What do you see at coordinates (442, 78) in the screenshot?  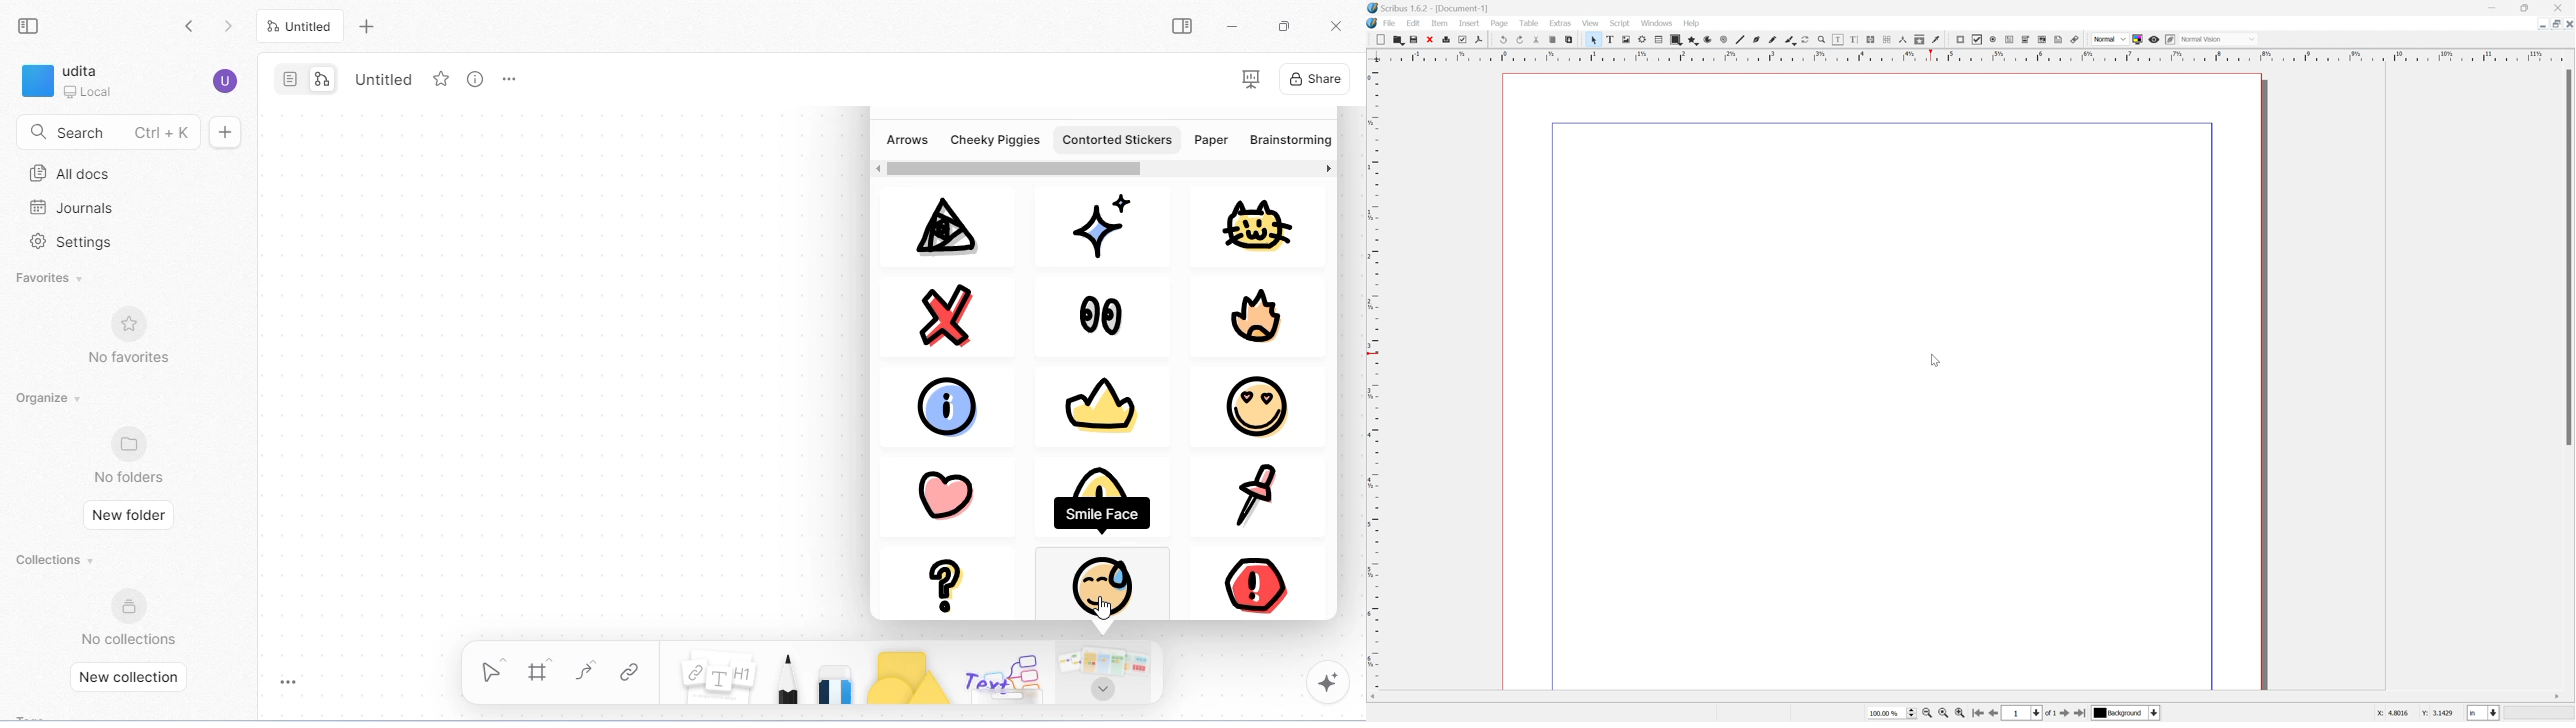 I see `add favorite` at bounding box center [442, 78].